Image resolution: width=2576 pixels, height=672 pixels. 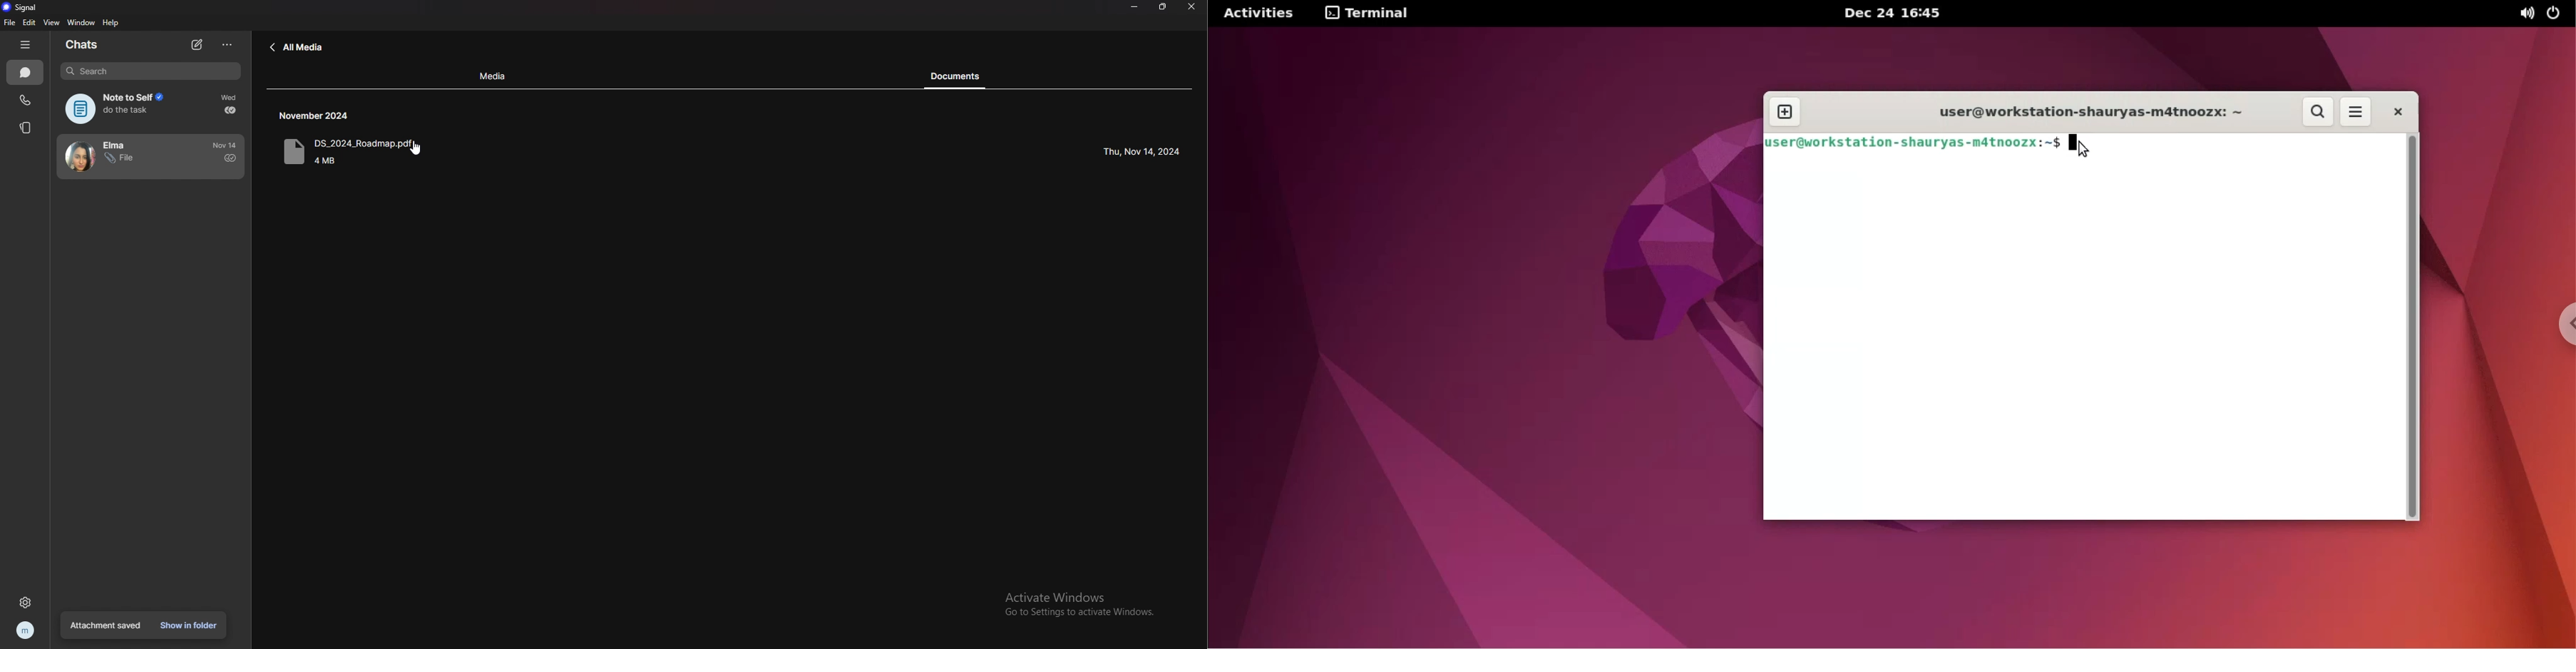 What do you see at coordinates (24, 45) in the screenshot?
I see `hide tab` at bounding box center [24, 45].